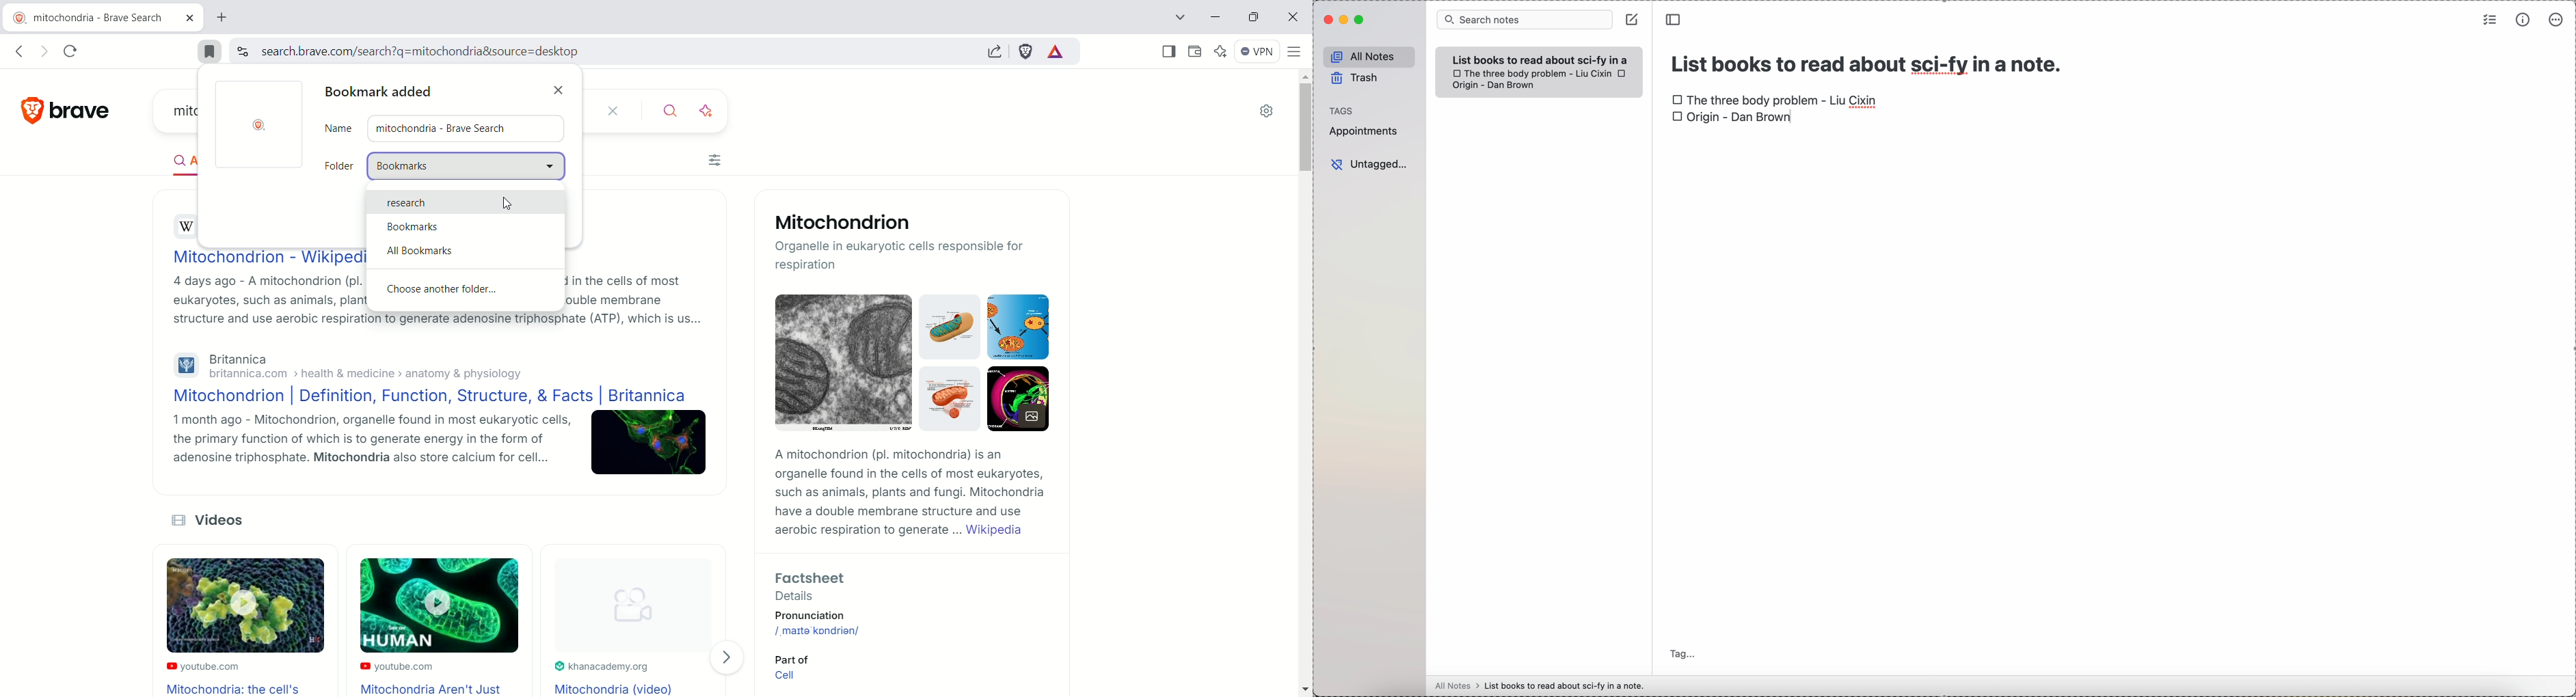  I want to click on List books to read about sci-fy in a note., so click(1544, 57).